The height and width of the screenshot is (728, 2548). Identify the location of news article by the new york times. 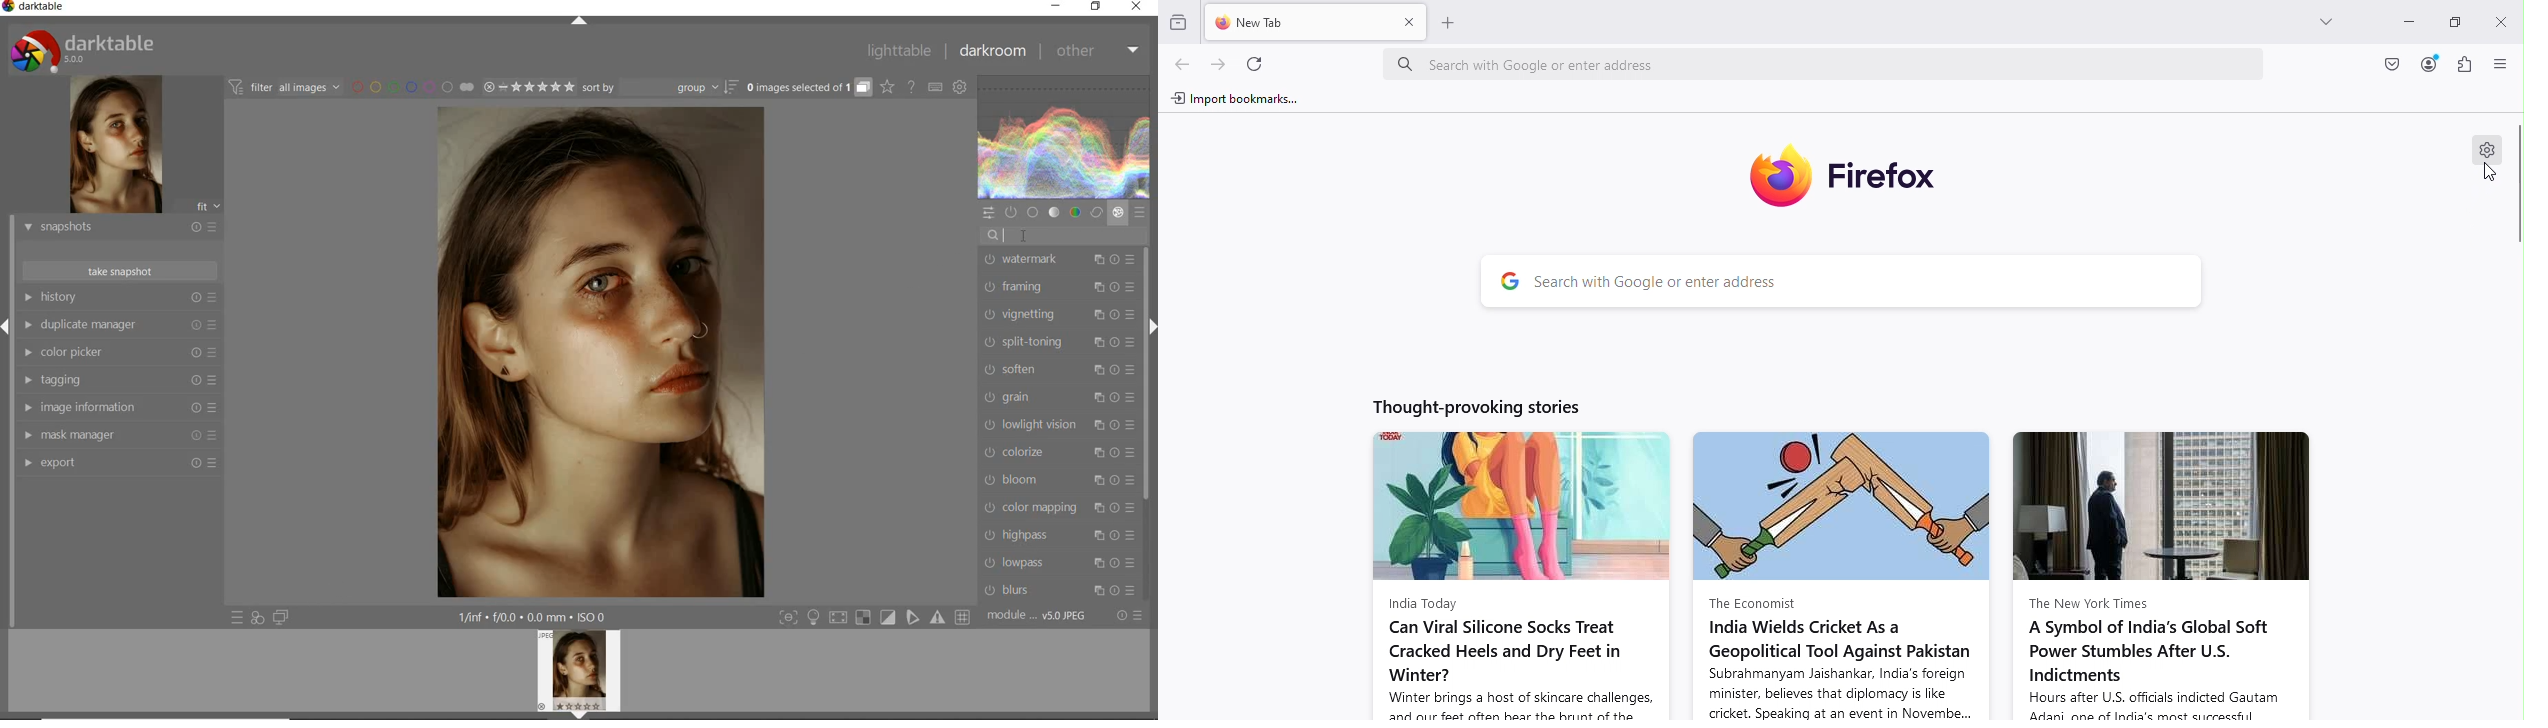
(2163, 574).